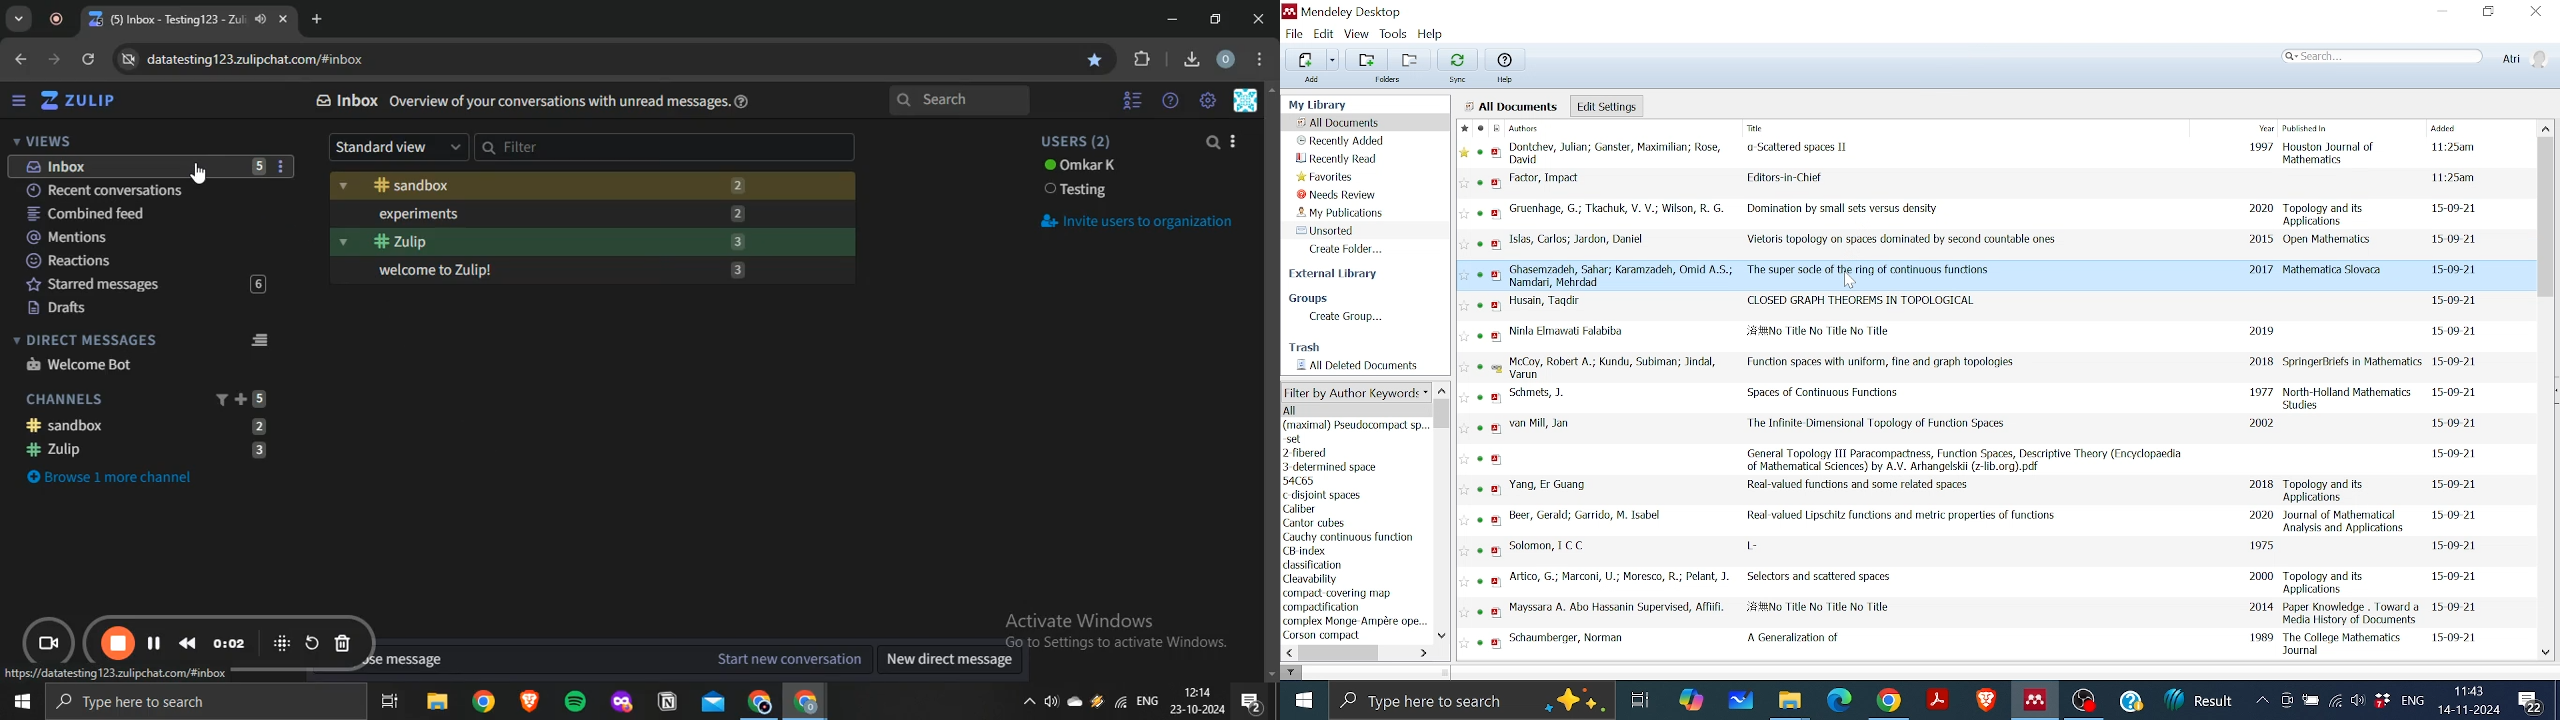 This screenshot has height=728, width=2576. I want to click on Cauchy continuous function, so click(1348, 538).